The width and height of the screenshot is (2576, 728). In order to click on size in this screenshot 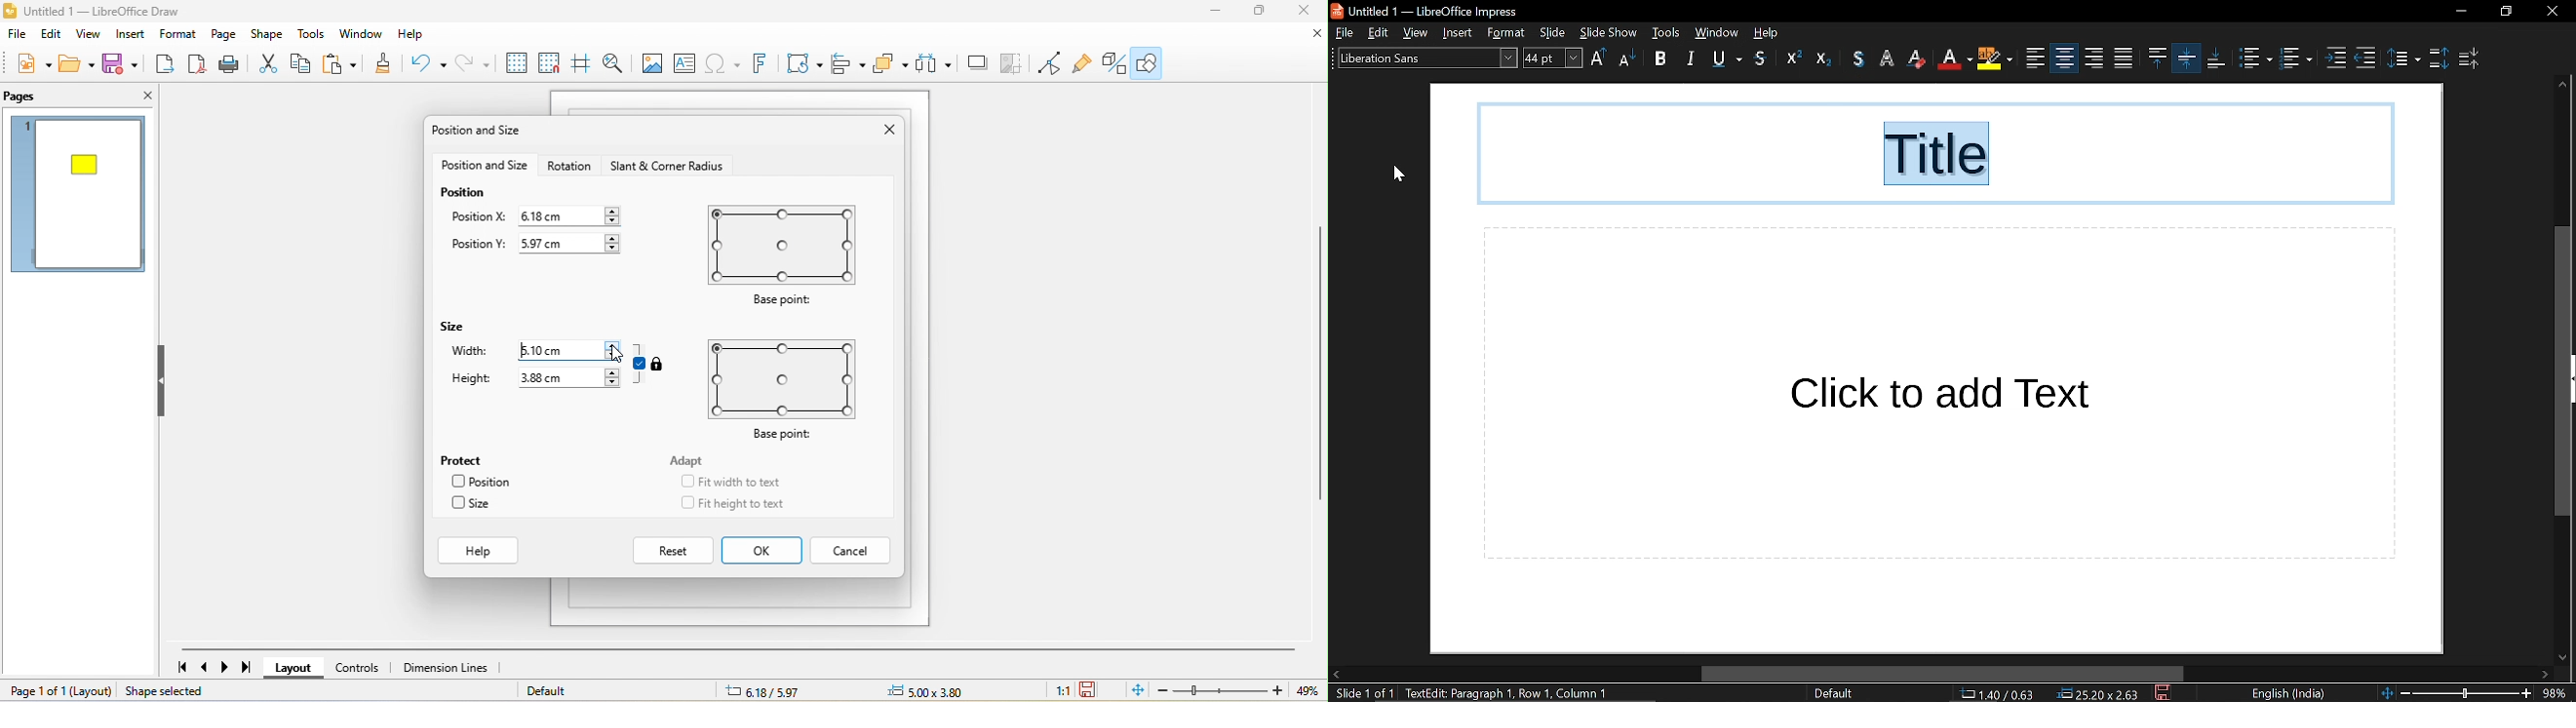, I will do `click(465, 331)`.